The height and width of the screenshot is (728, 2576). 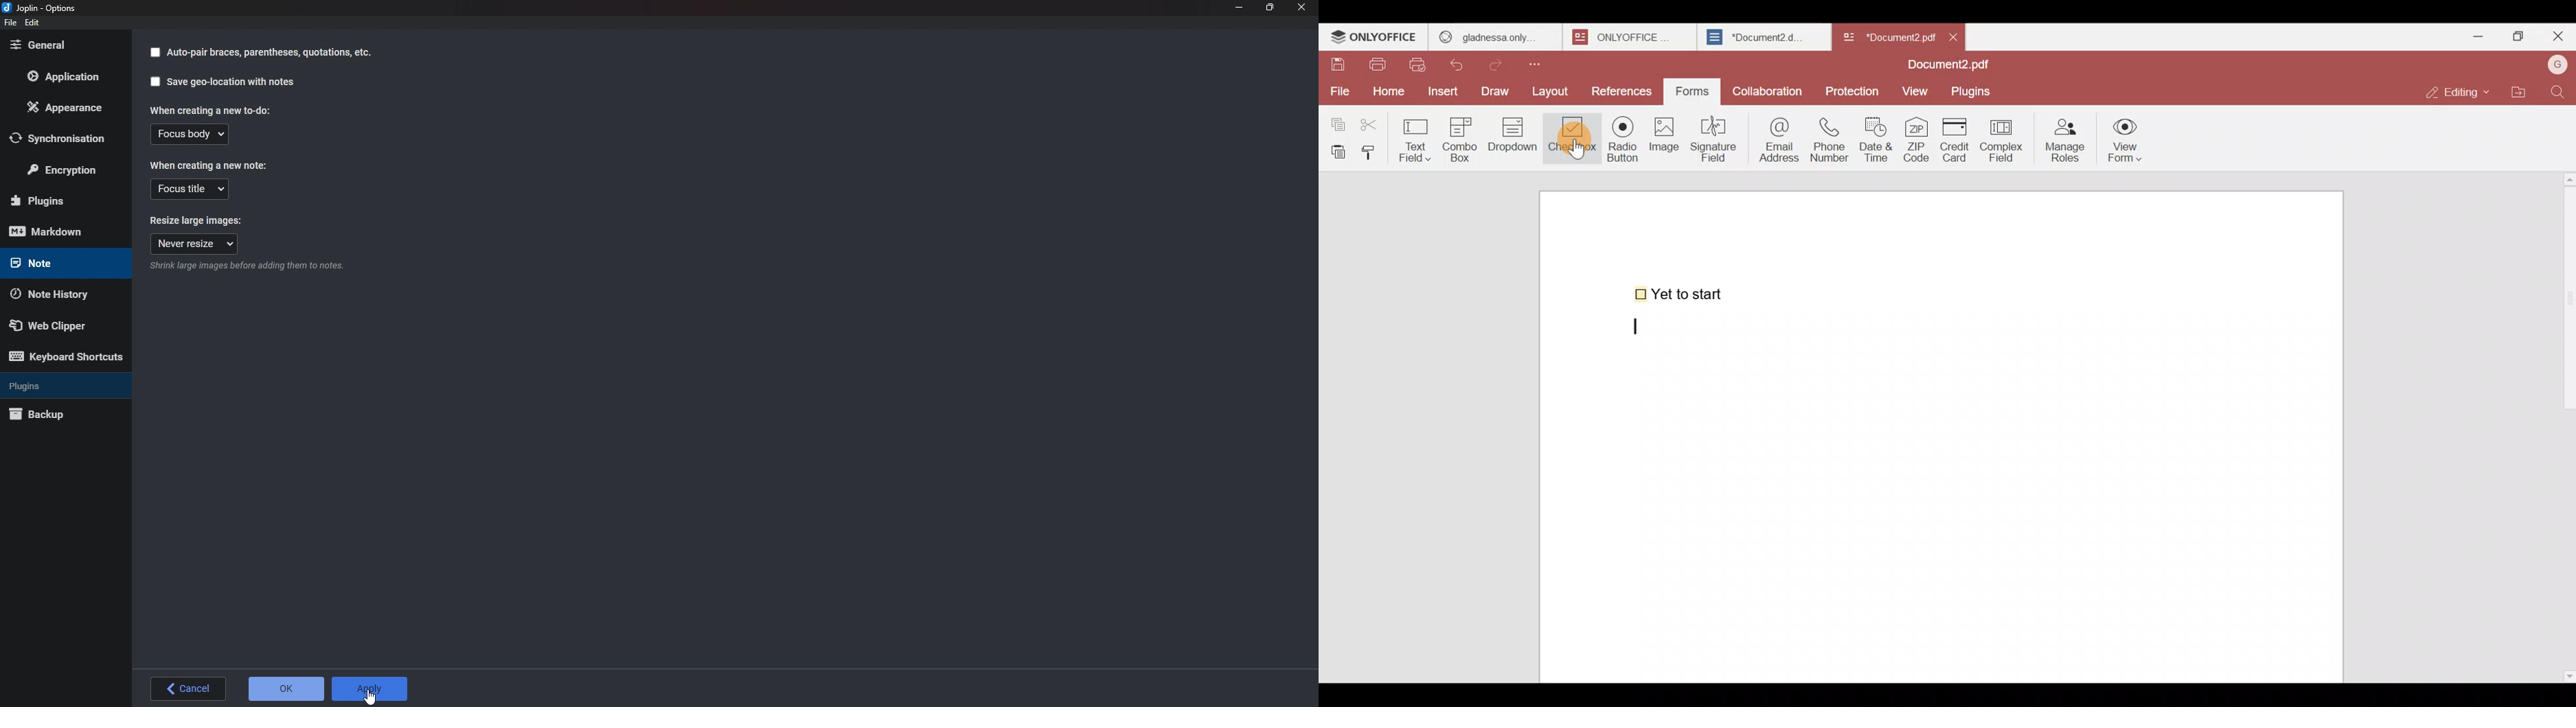 I want to click on file, so click(x=10, y=23).